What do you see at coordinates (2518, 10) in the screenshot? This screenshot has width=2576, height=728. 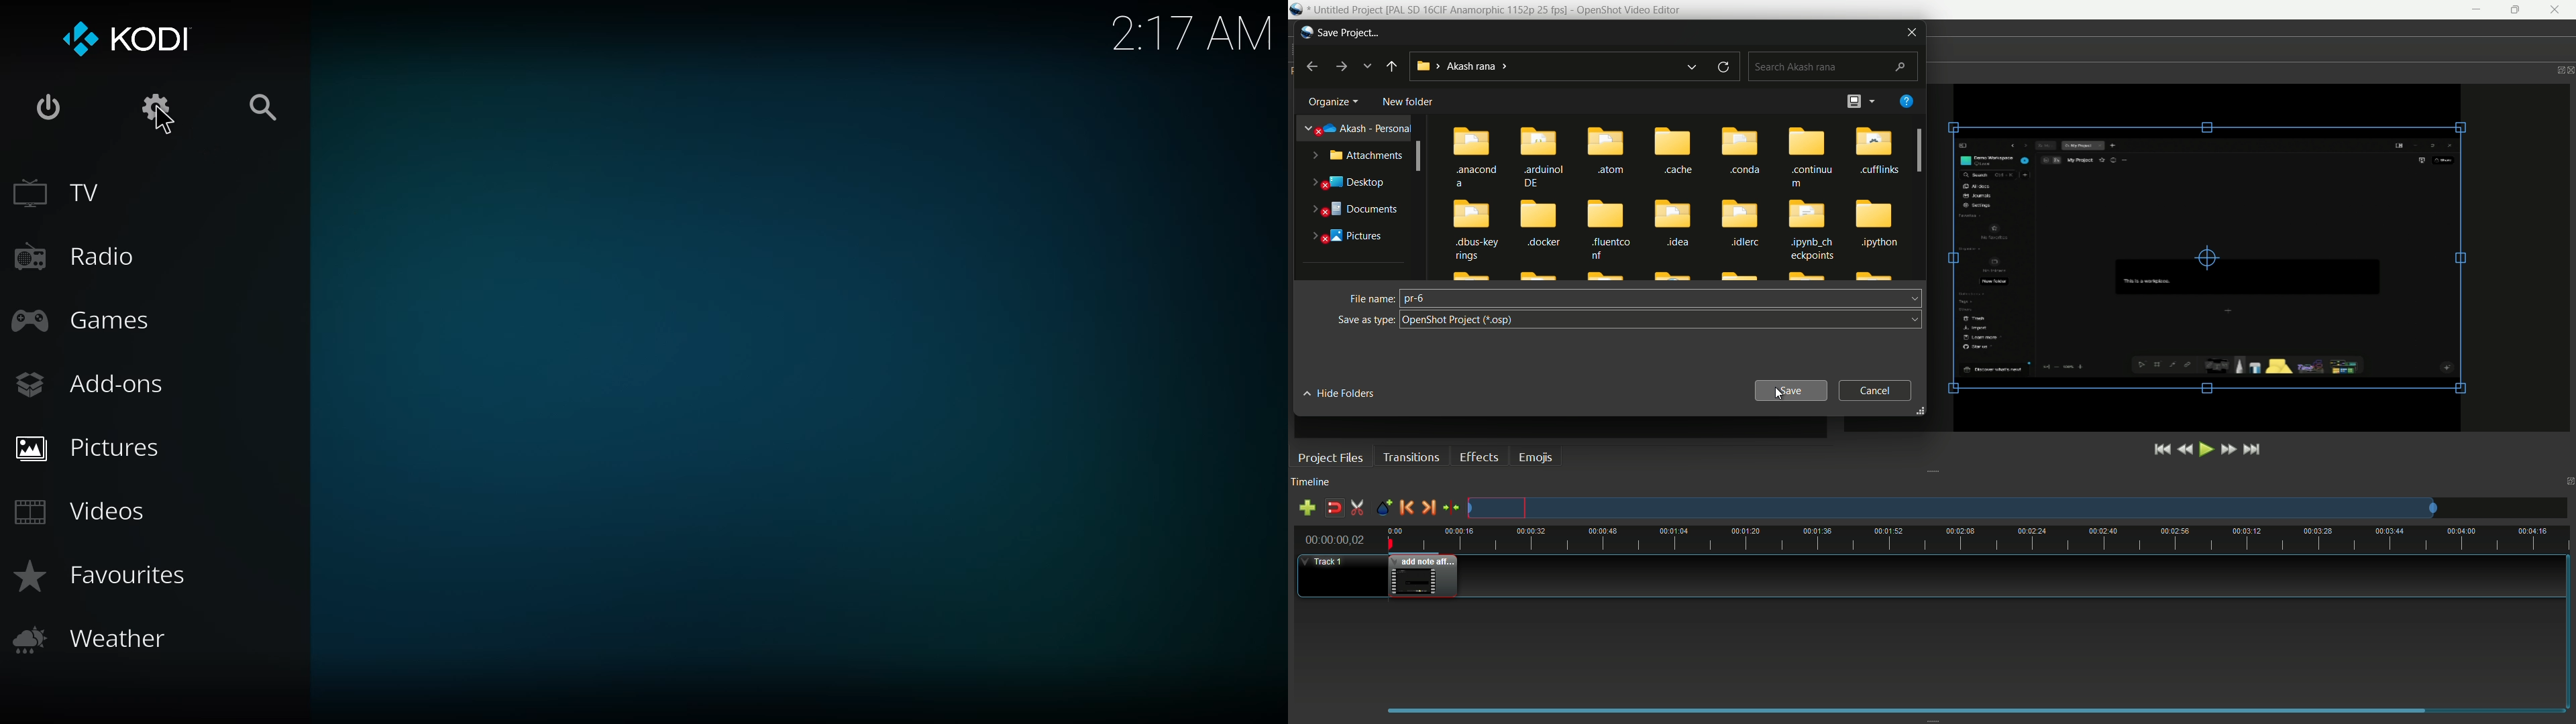 I see `maximize` at bounding box center [2518, 10].